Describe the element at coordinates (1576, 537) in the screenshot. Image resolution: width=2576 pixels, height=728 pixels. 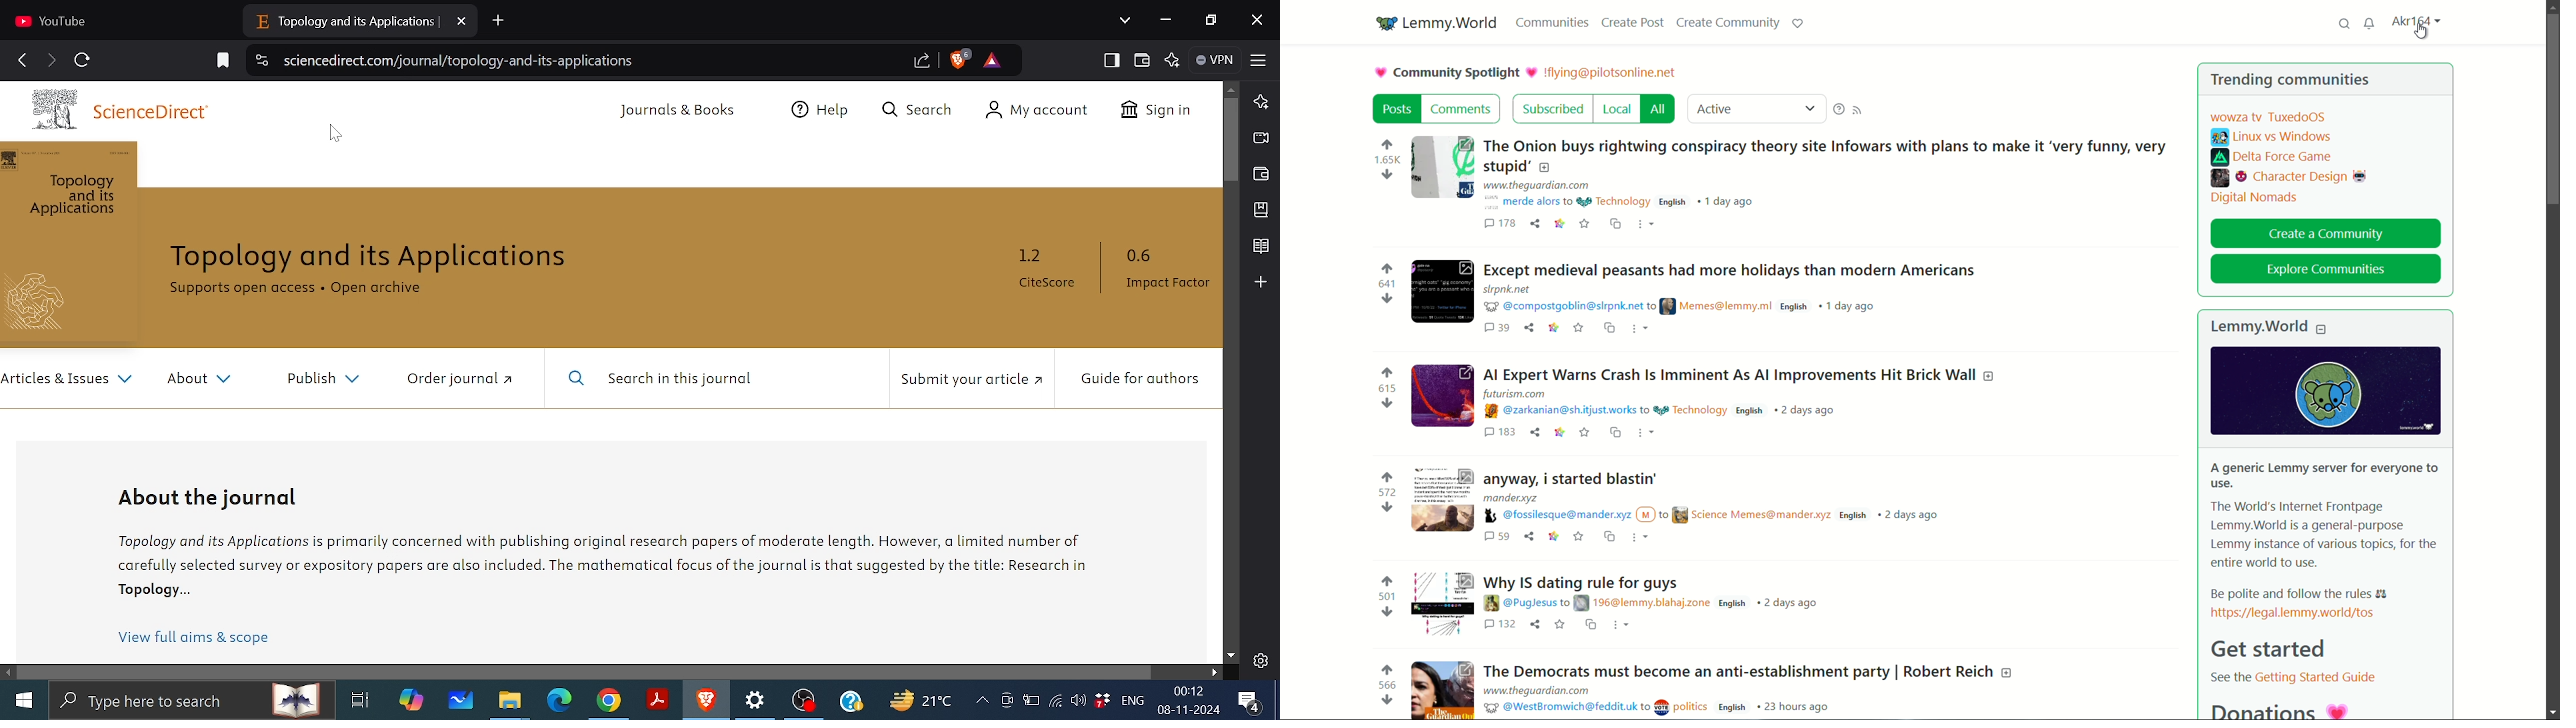
I see `save` at that location.